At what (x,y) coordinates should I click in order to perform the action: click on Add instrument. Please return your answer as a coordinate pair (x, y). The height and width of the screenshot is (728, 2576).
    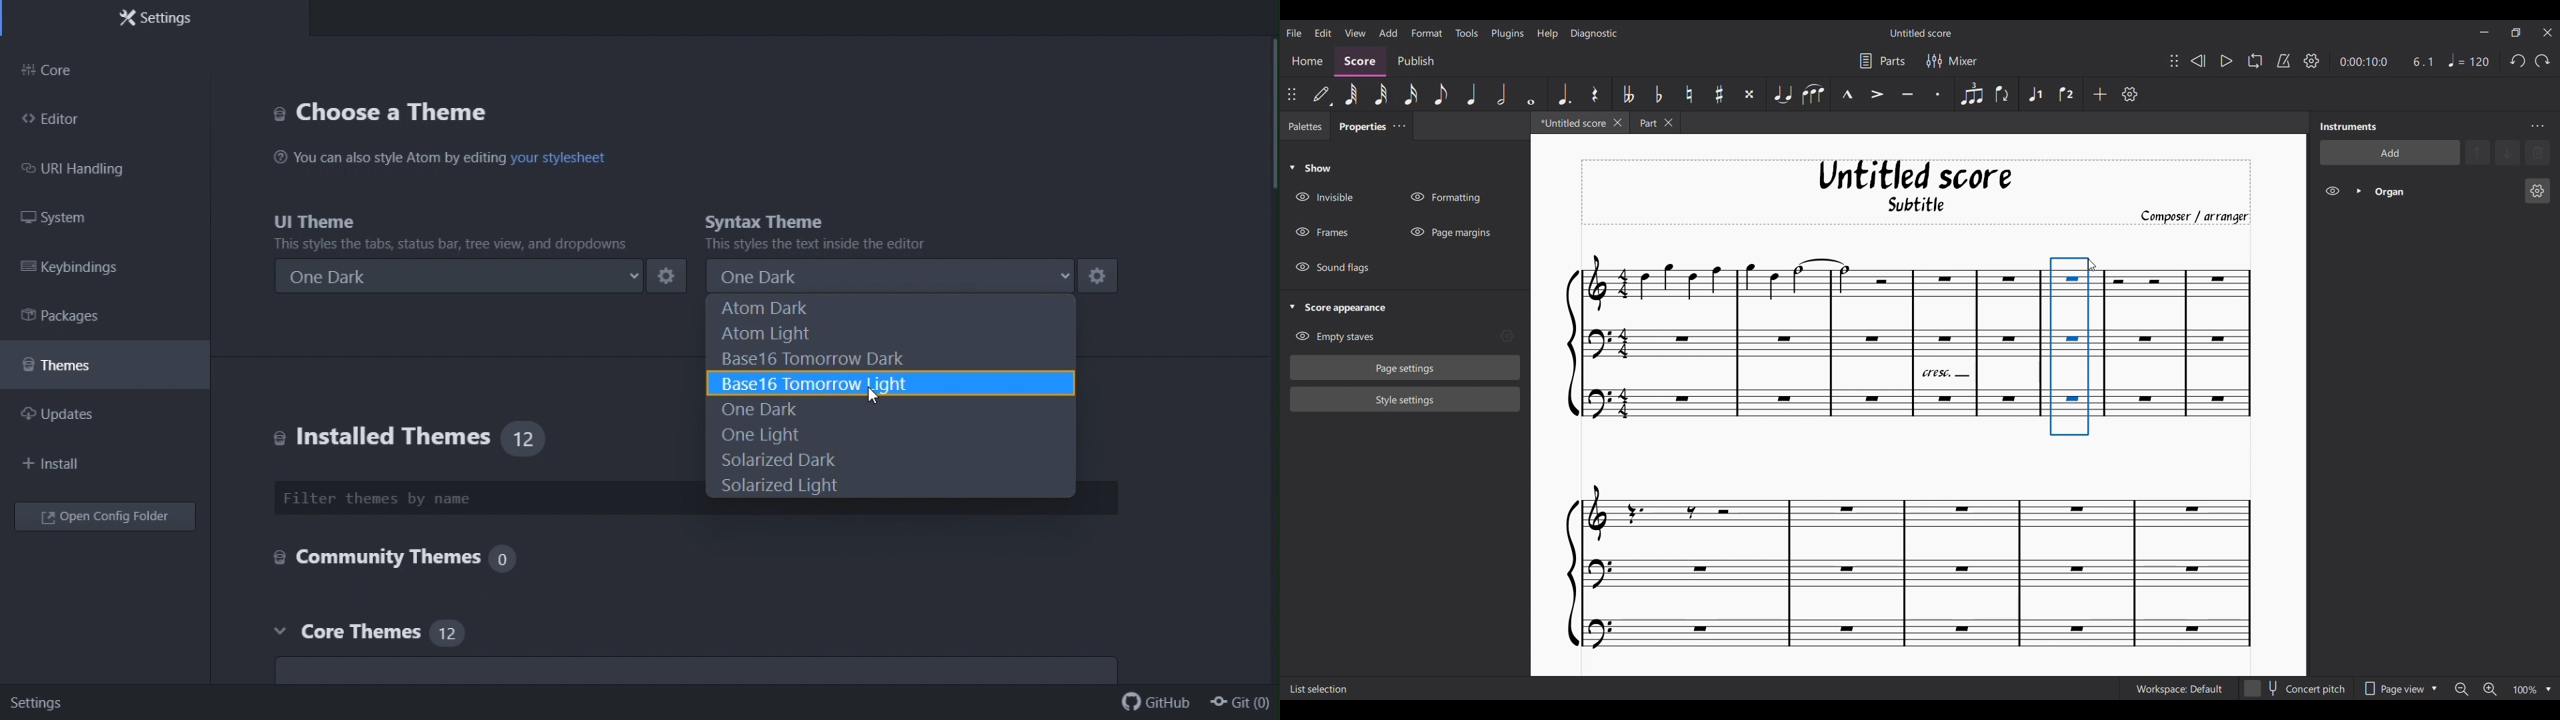
    Looking at the image, I should click on (2389, 152).